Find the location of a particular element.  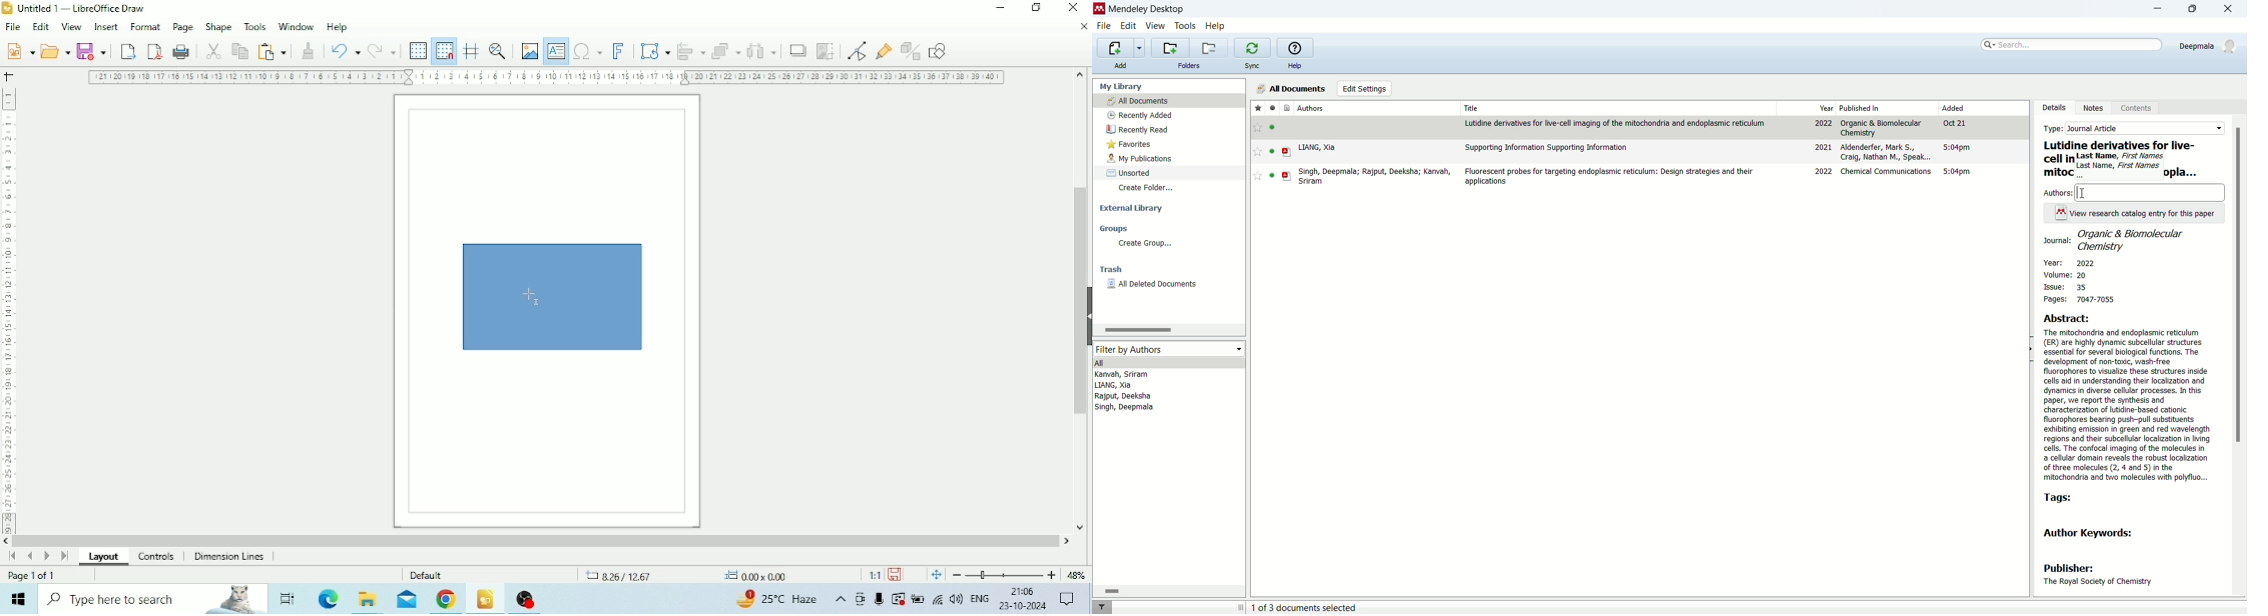

content is located at coordinates (2135, 109).